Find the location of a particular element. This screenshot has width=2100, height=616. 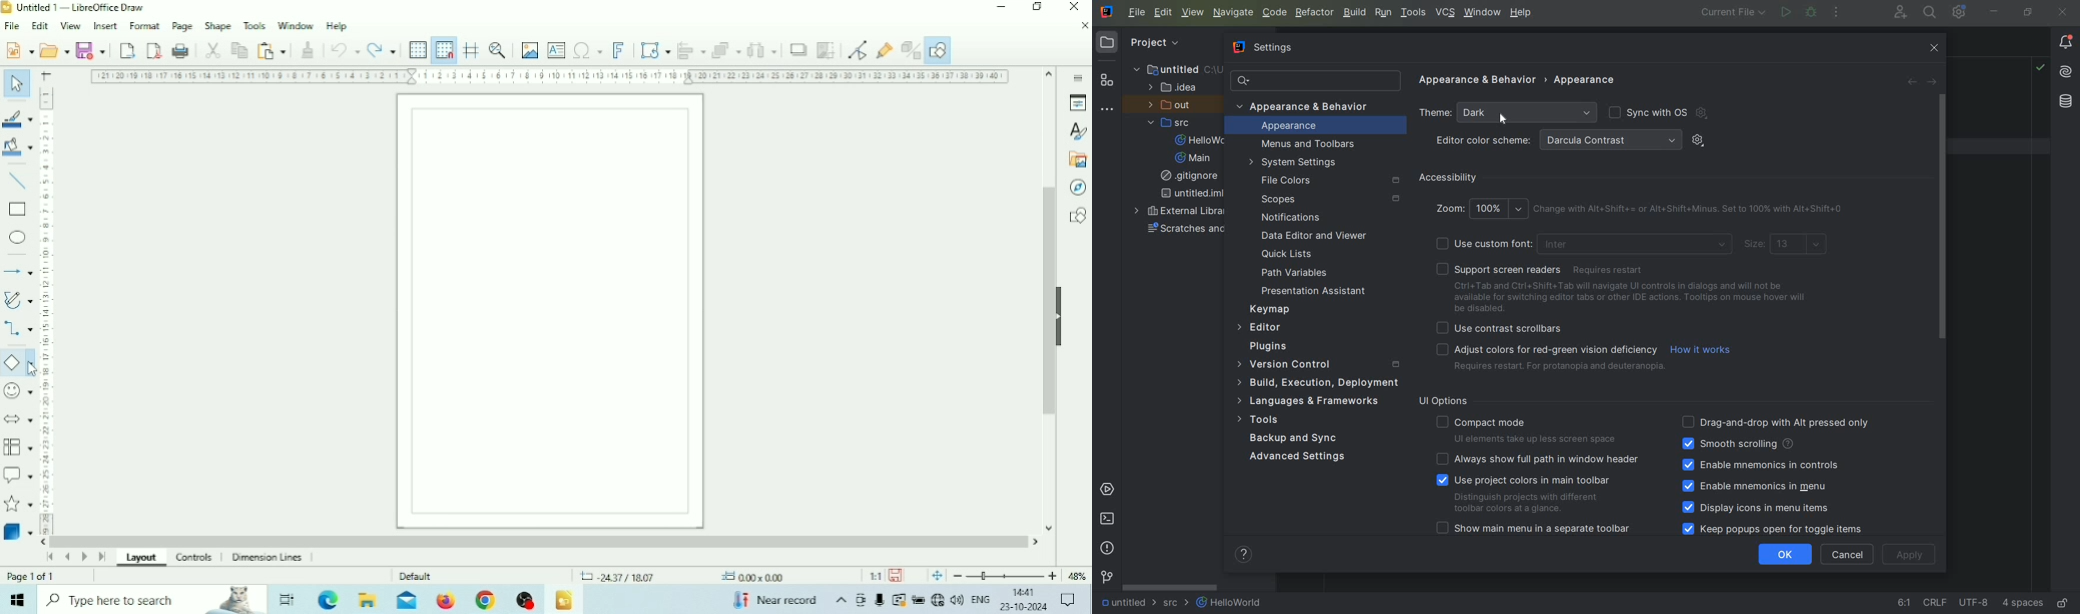

Scroll to next page is located at coordinates (85, 557).